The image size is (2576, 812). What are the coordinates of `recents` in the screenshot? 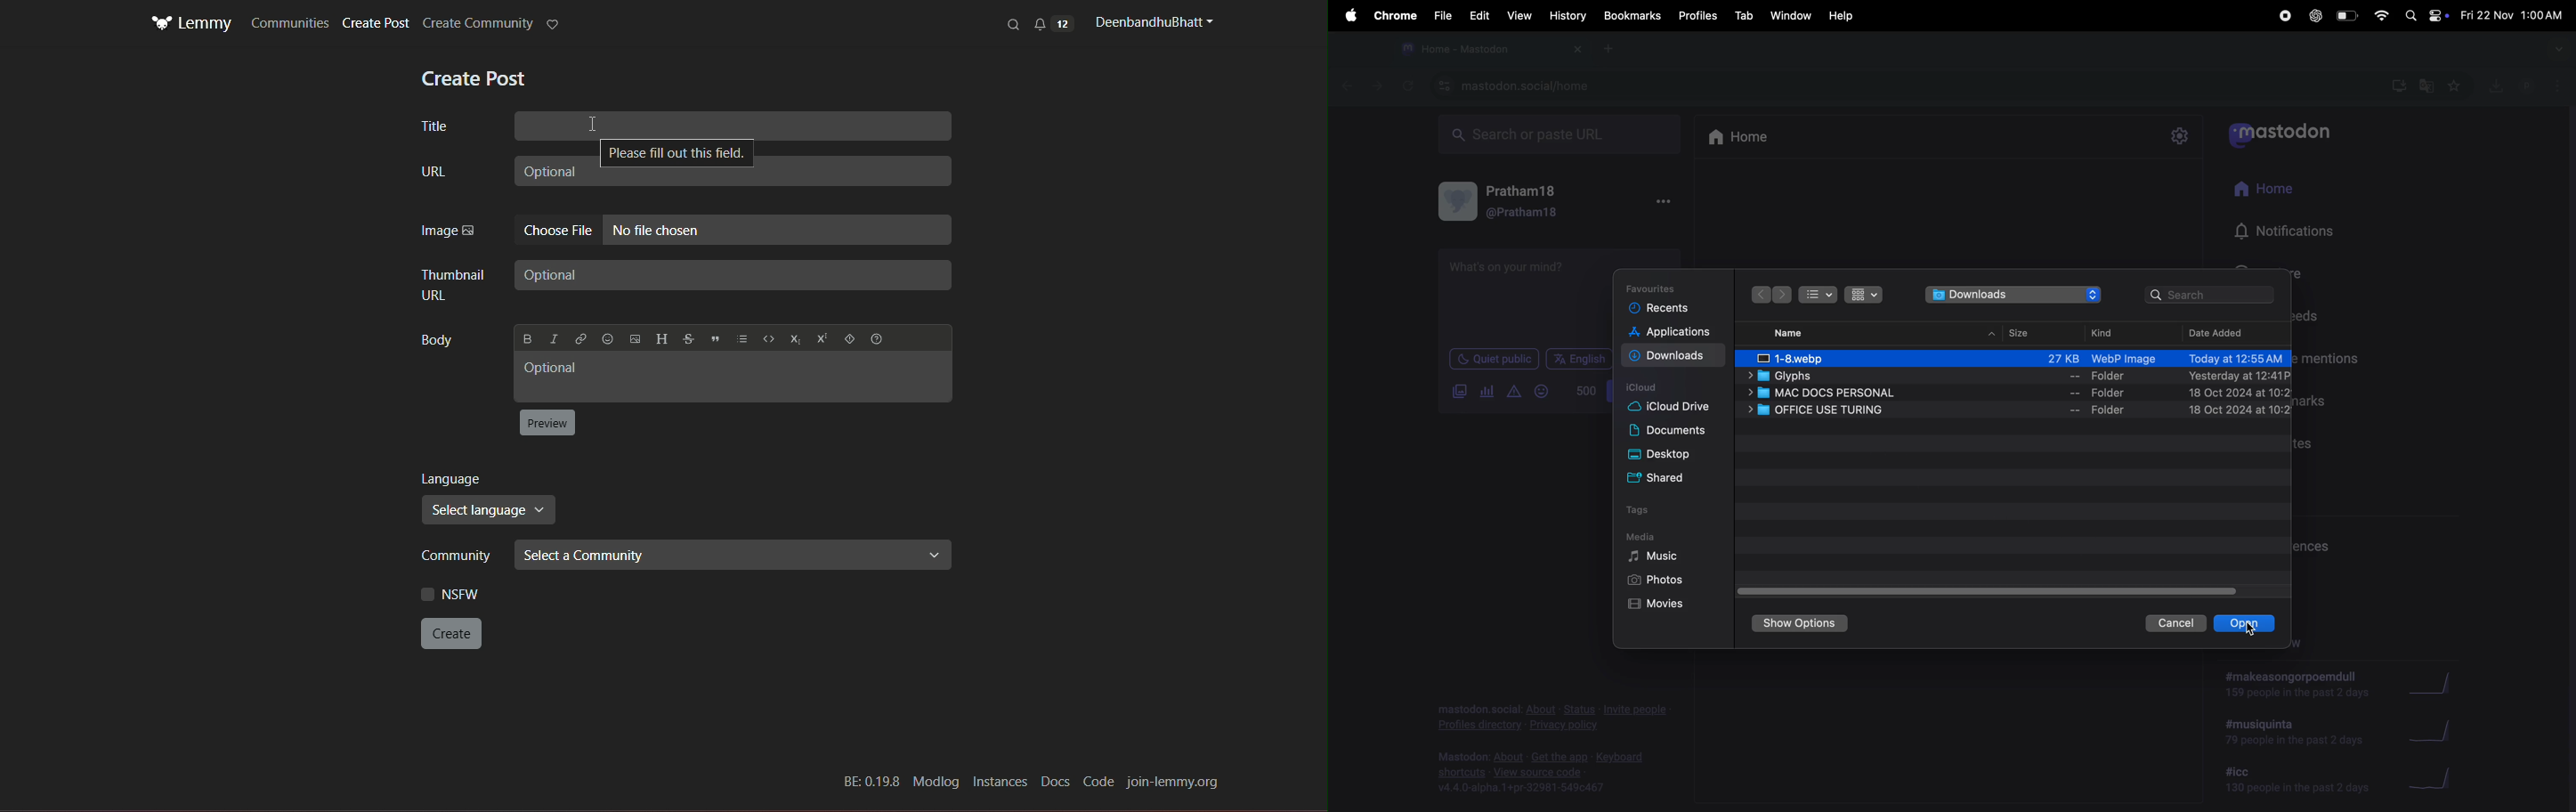 It's located at (1660, 307).